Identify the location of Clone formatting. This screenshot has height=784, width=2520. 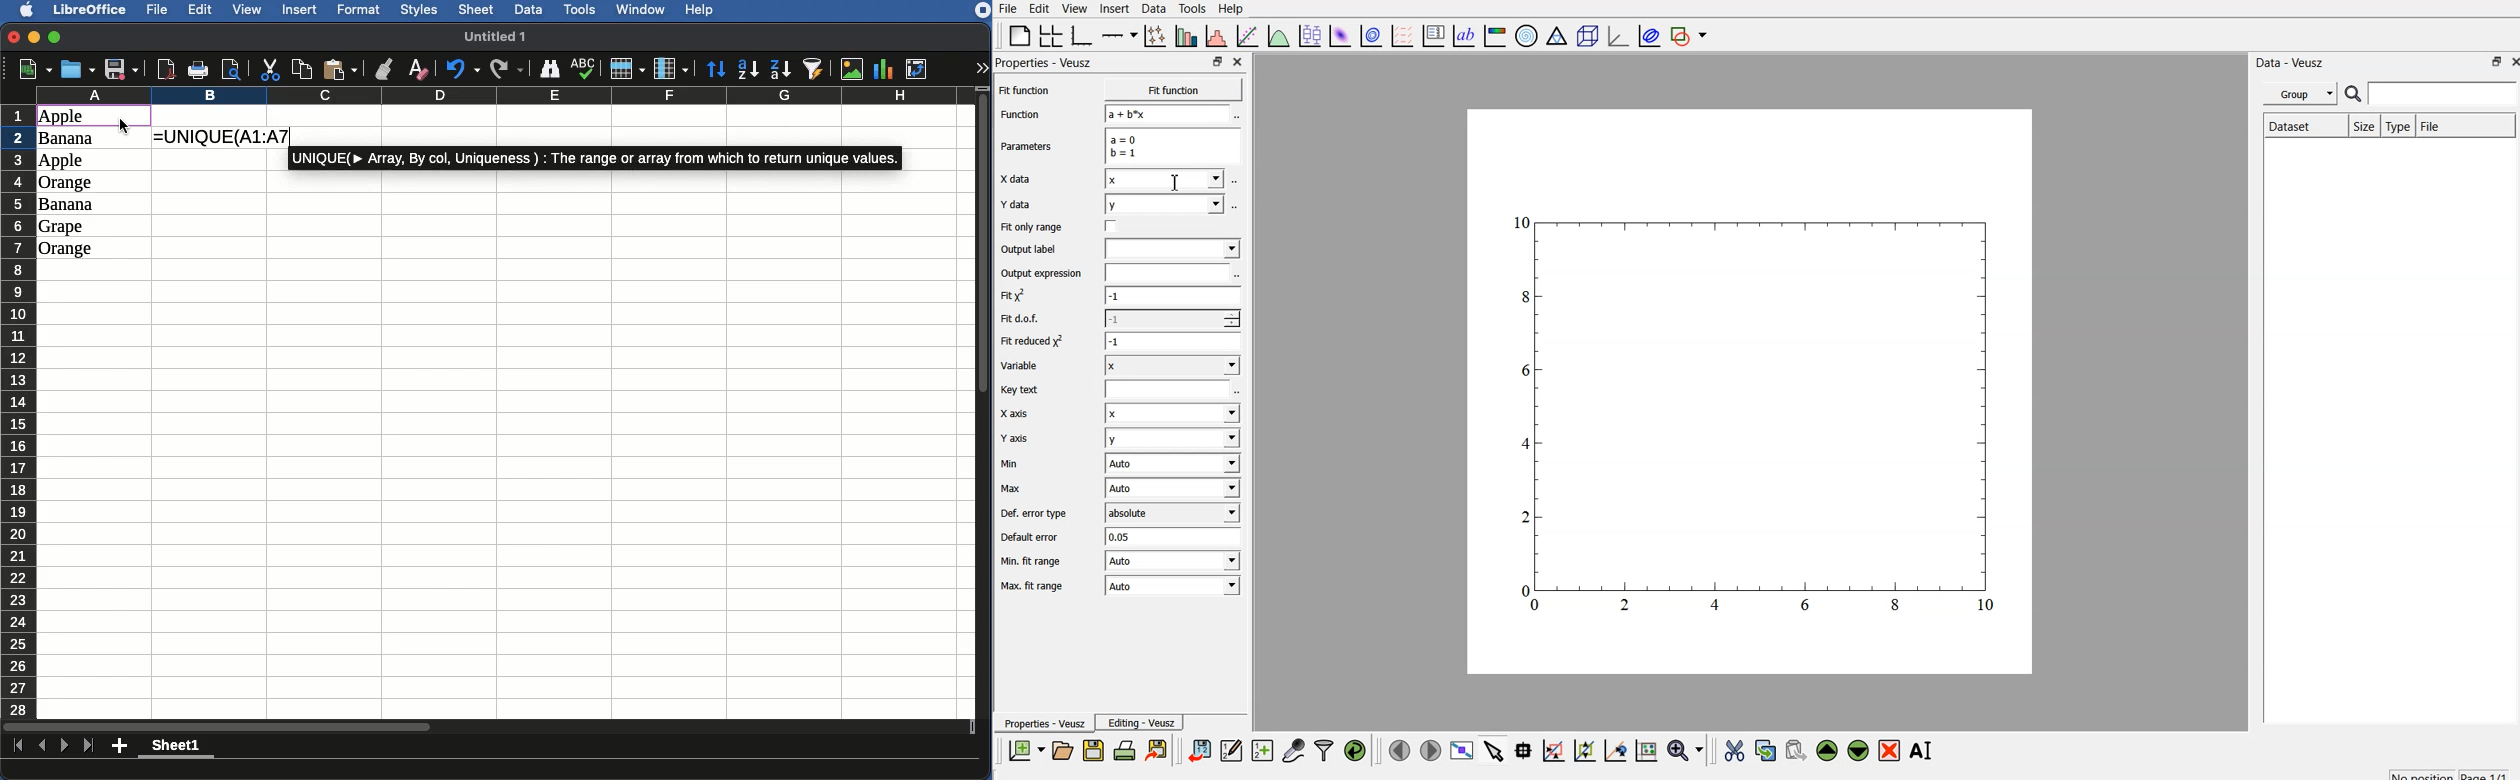
(384, 69).